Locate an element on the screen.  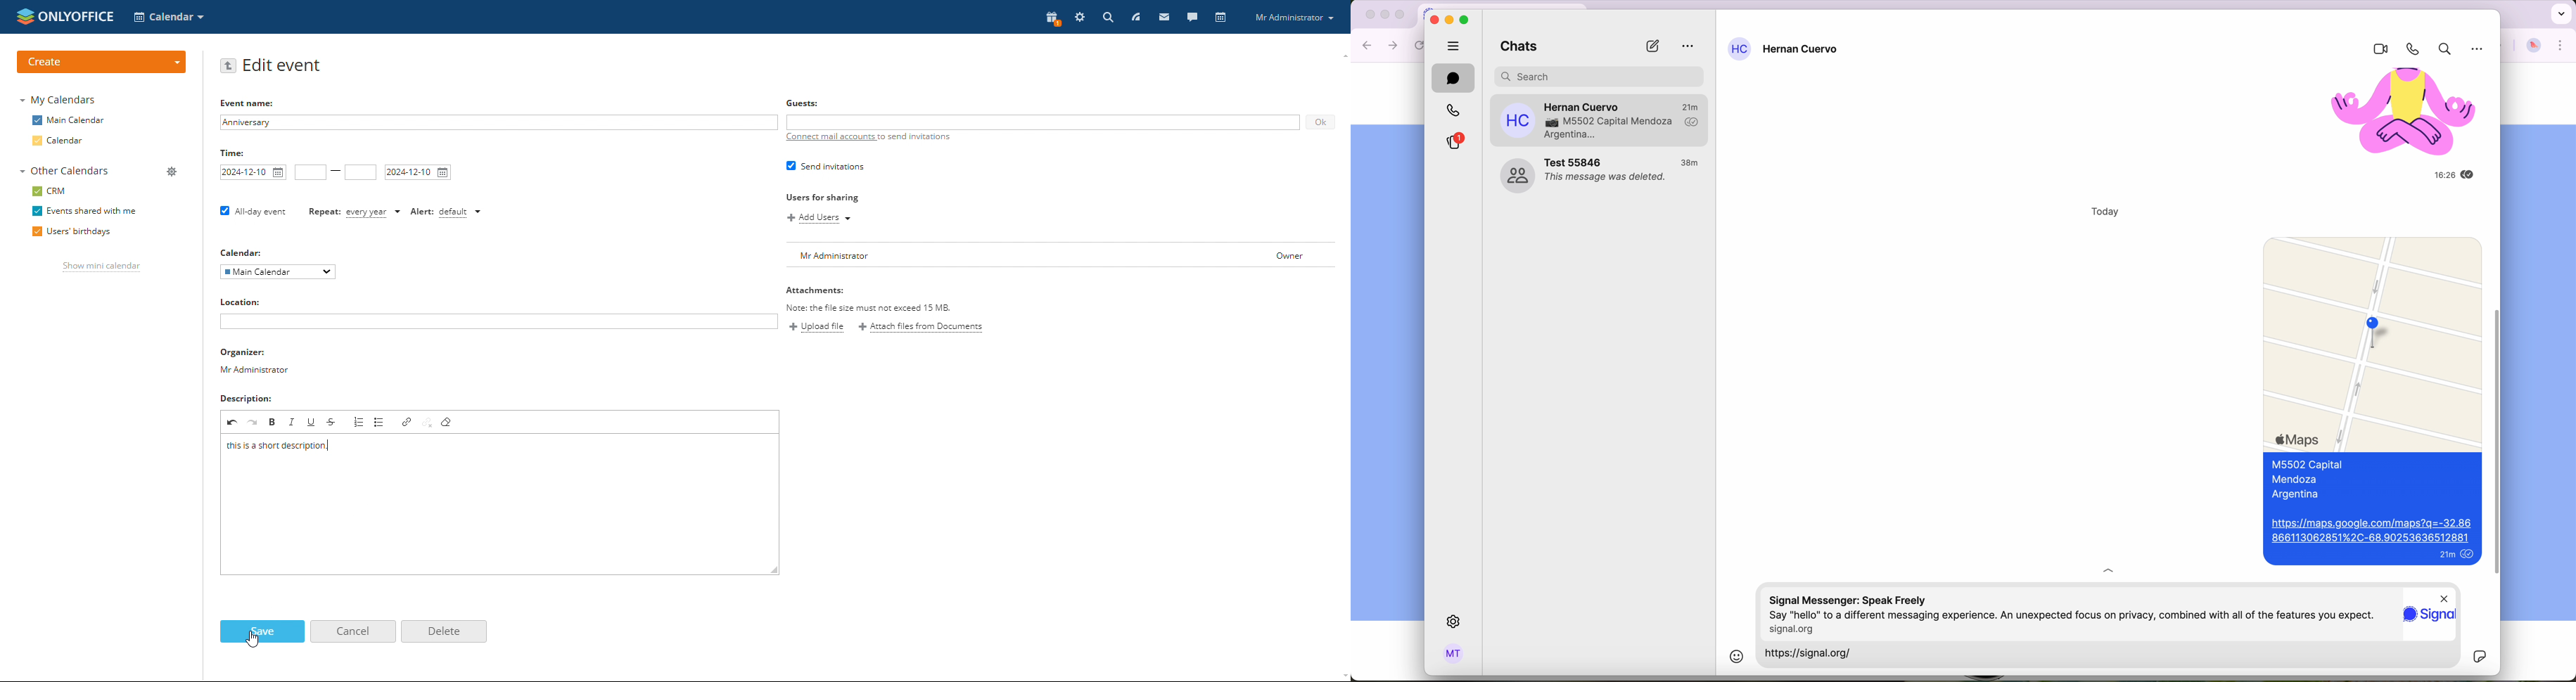
Event name: is located at coordinates (258, 102).